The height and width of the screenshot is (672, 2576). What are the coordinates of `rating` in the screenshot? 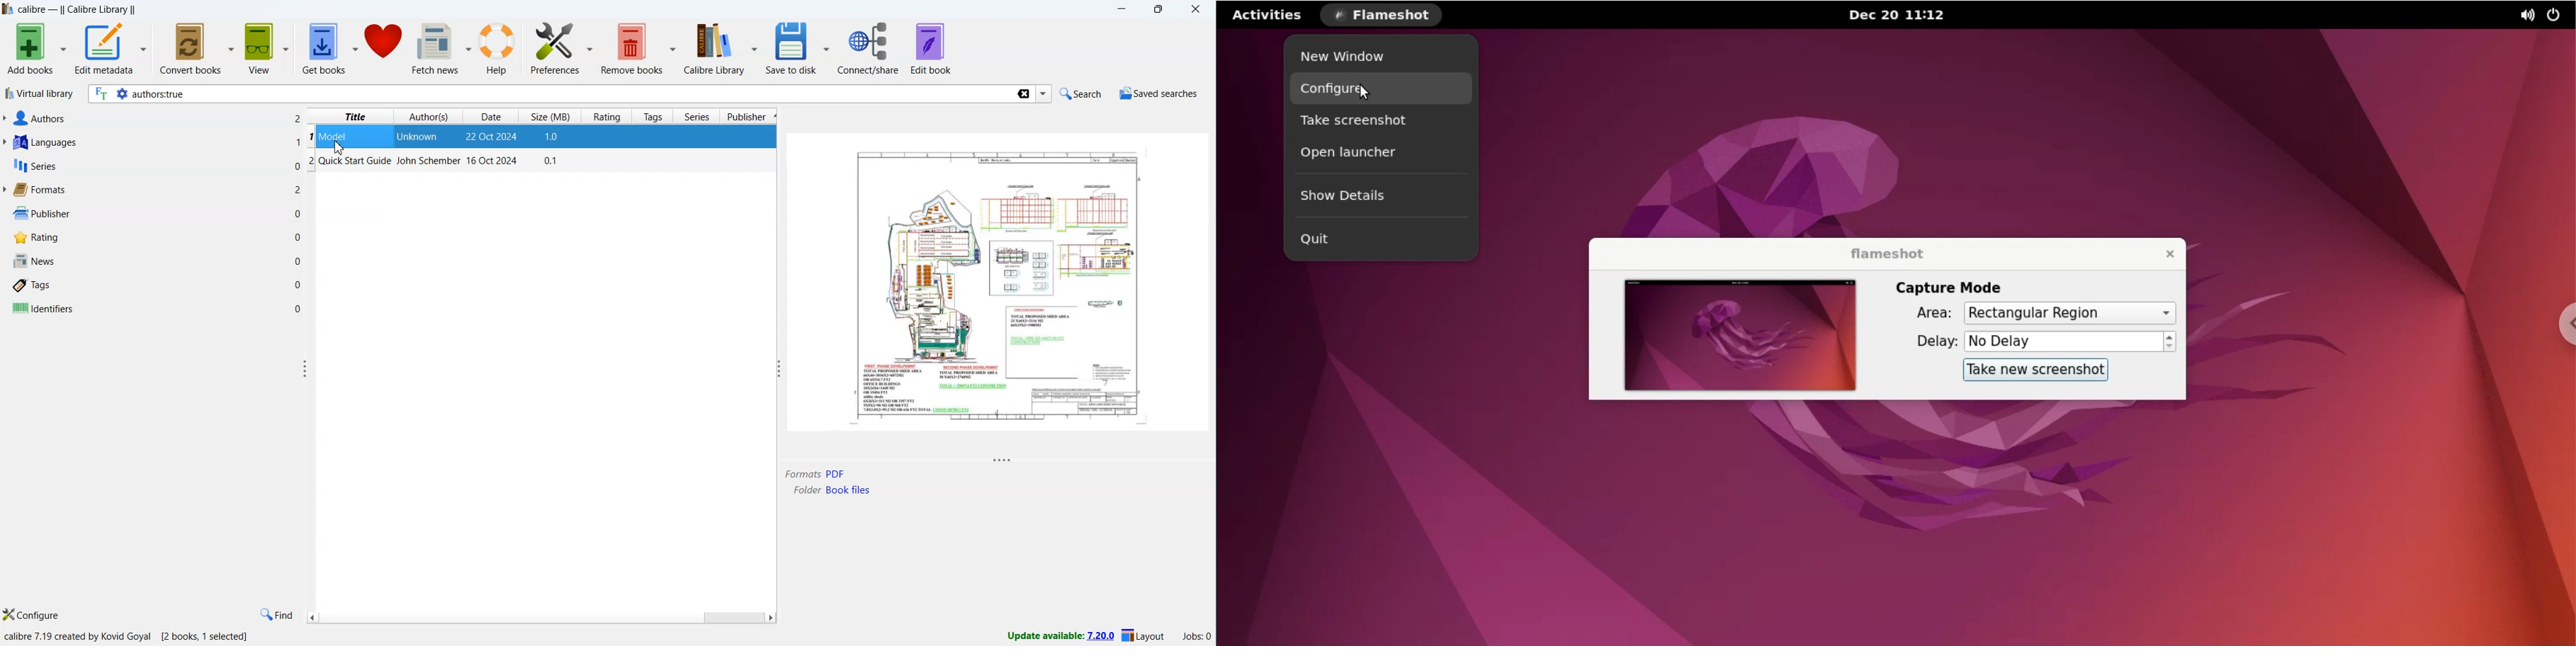 It's located at (34, 238).